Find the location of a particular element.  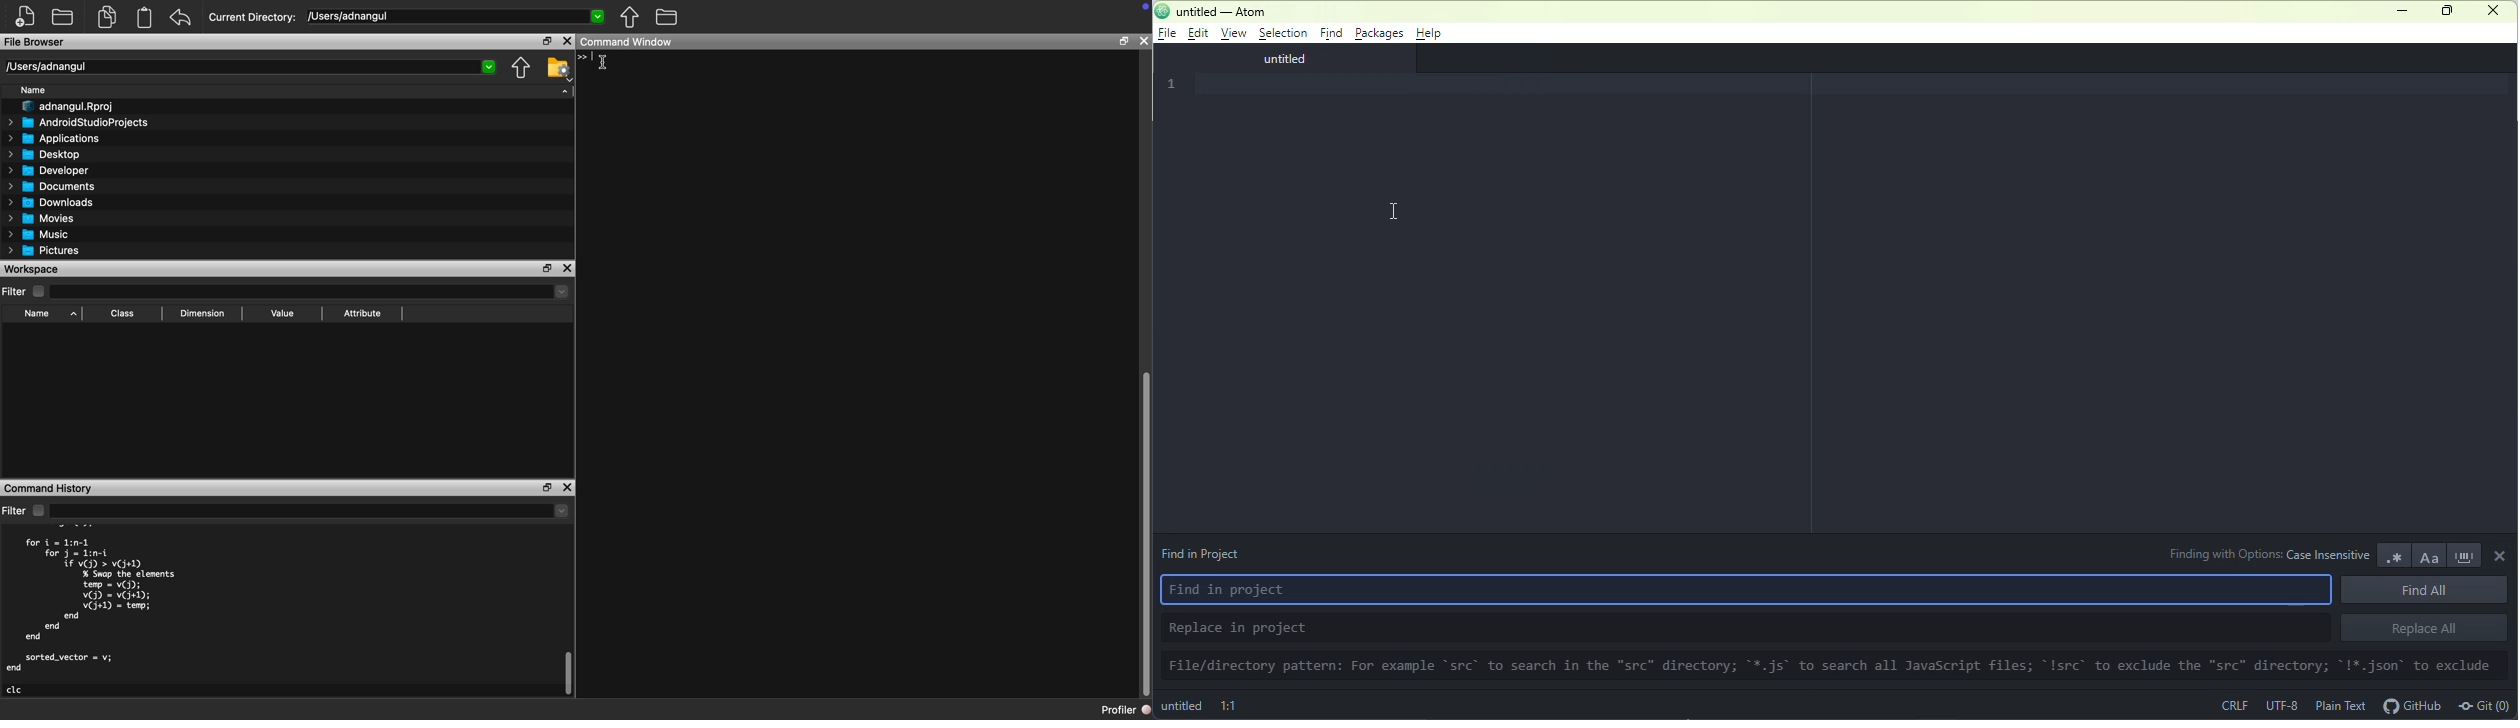

Scroll is located at coordinates (569, 617).